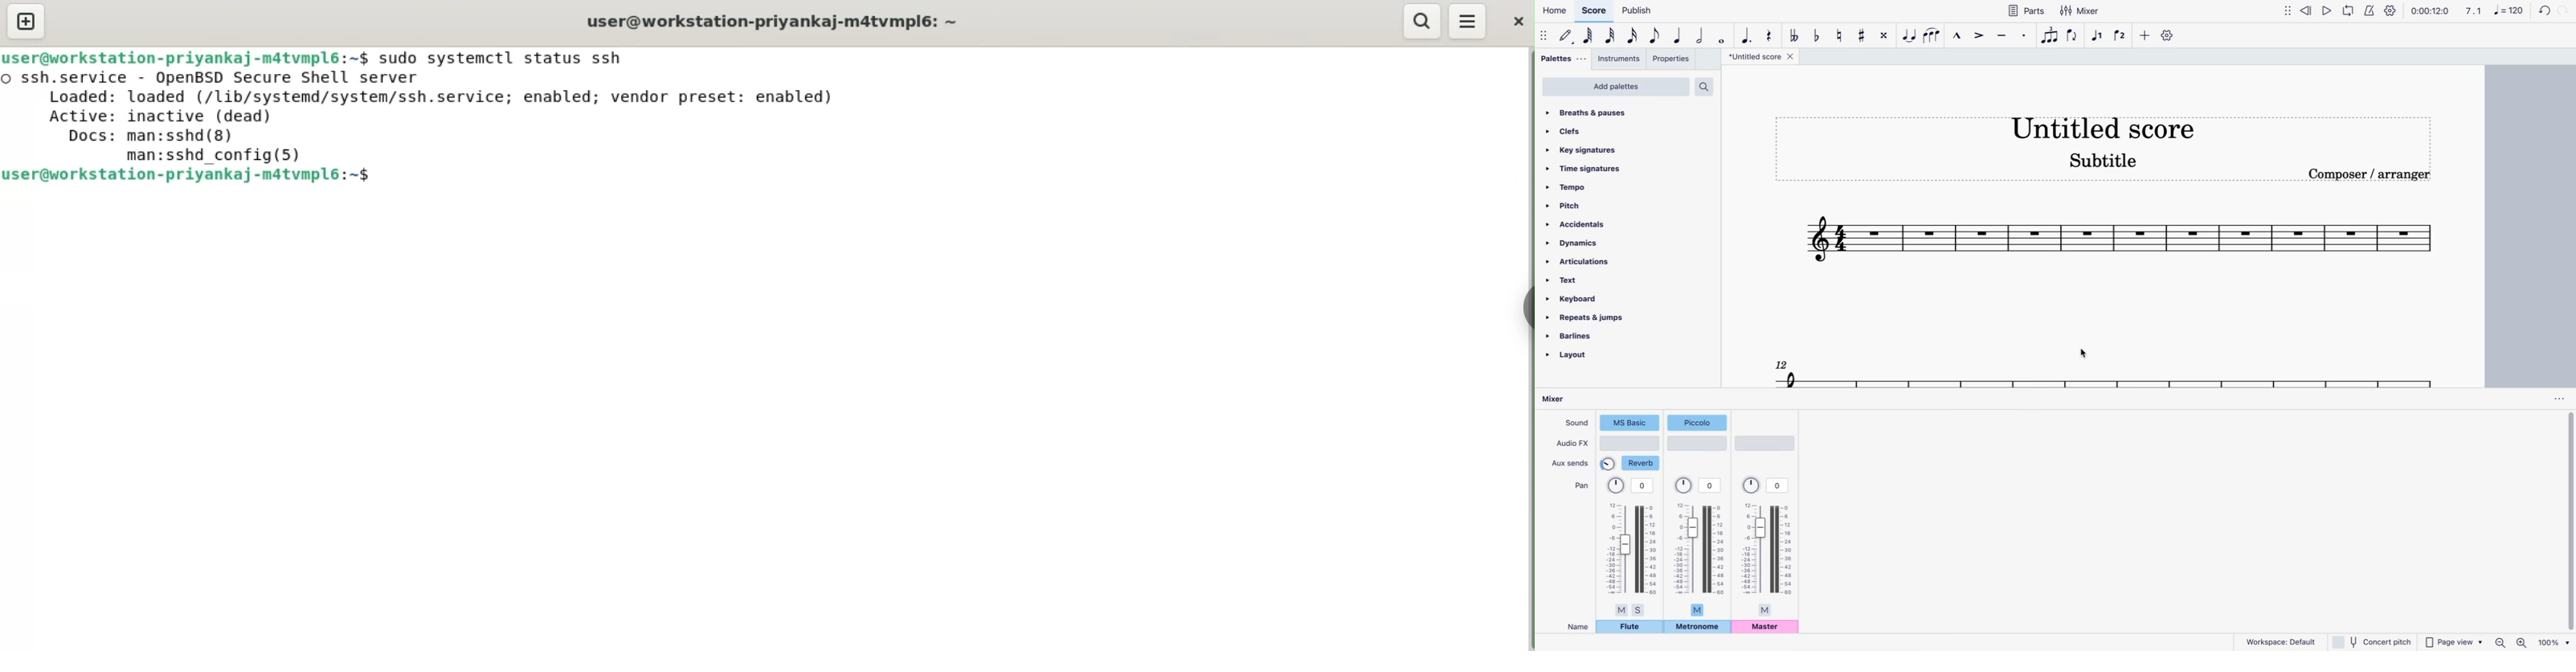  Describe the element at coordinates (2349, 12) in the screenshot. I see `loop playback` at that location.